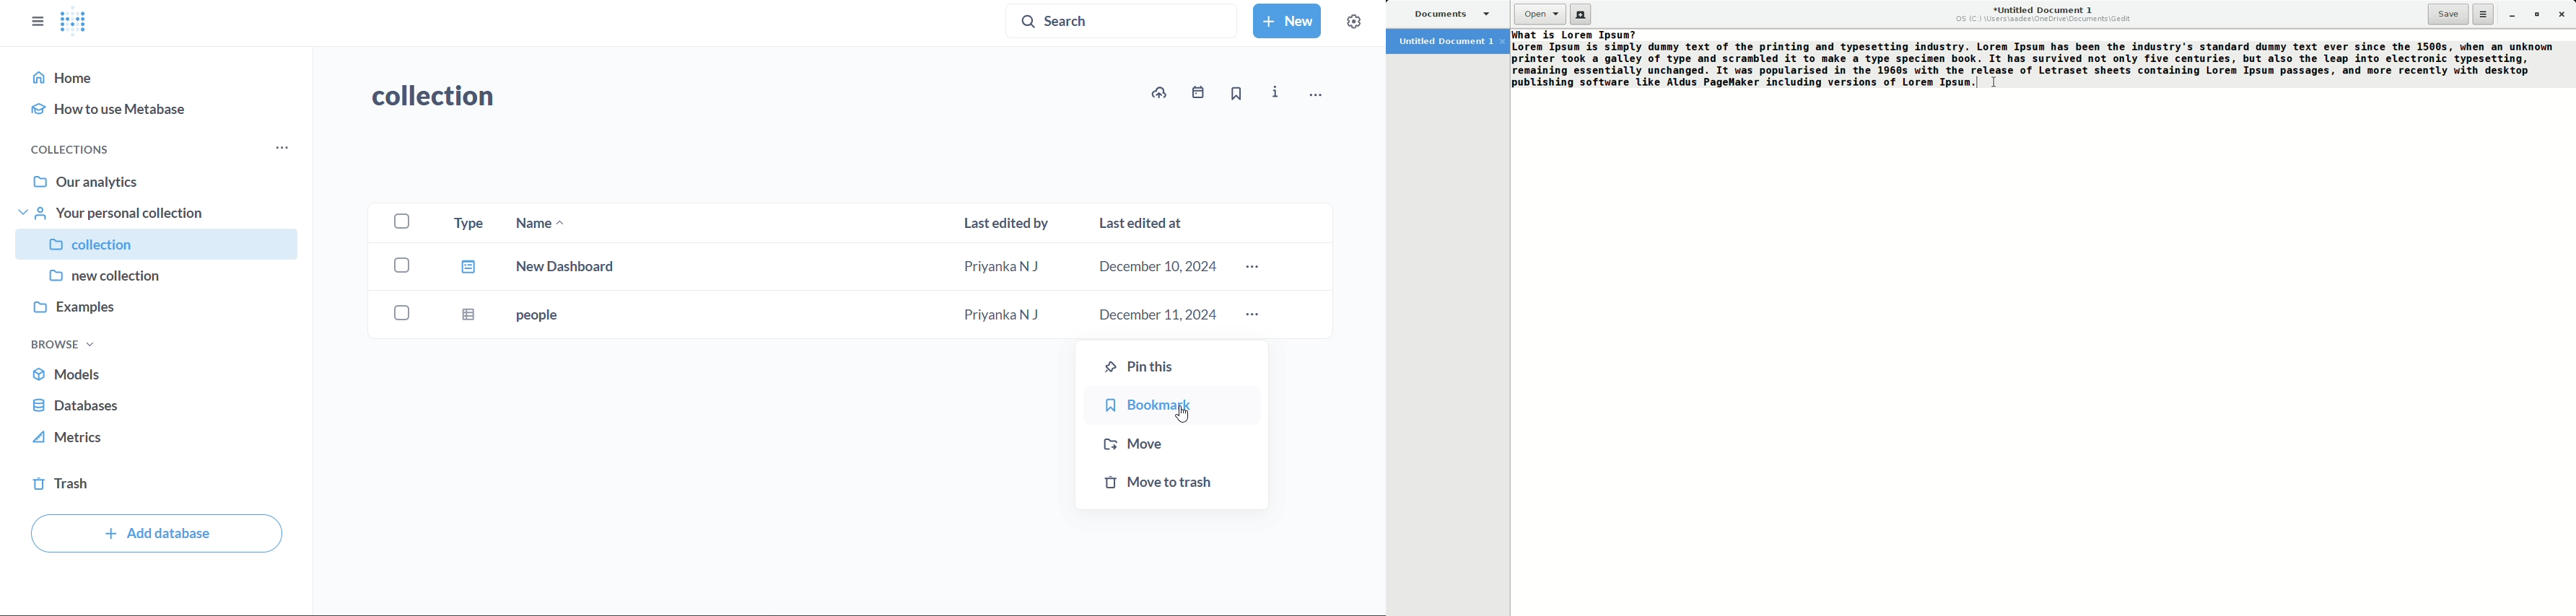 The image size is (2576, 616). What do you see at coordinates (1174, 406) in the screenshot?
I see `bookmark` at bounding box center [1174, 406].